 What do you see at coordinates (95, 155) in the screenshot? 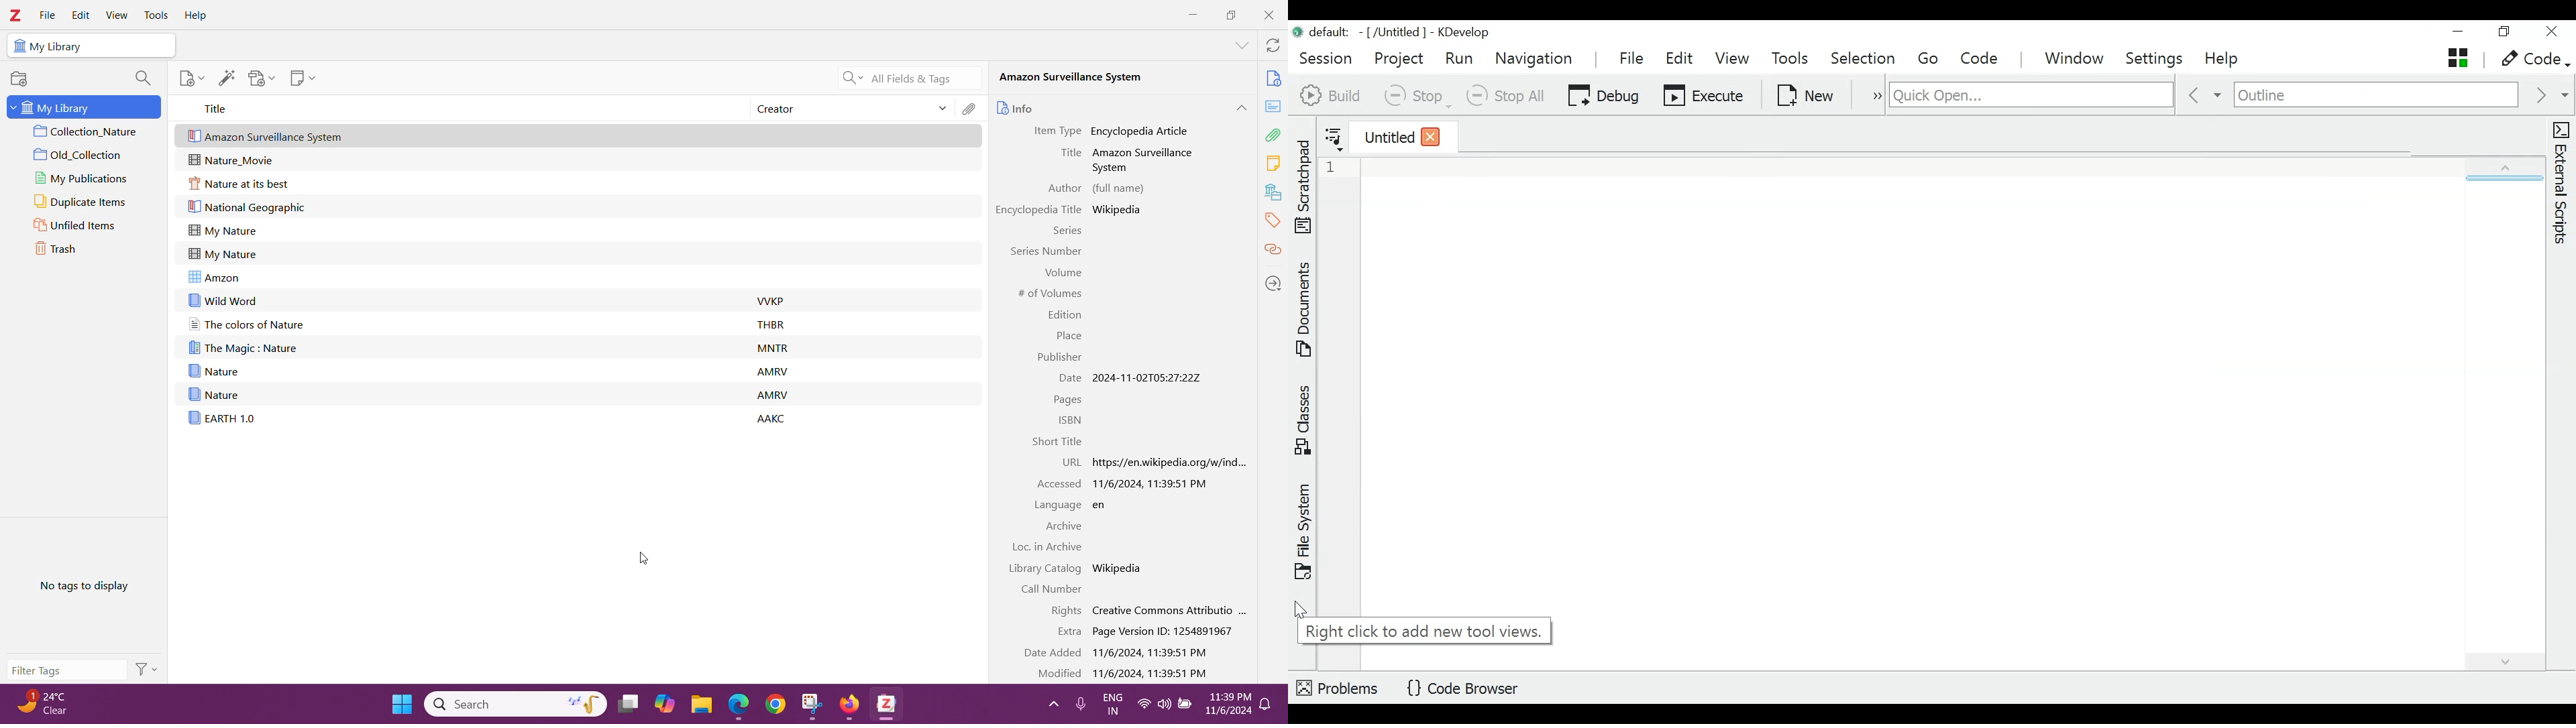
I see `Collection 2` at bounding box center [95, 155].